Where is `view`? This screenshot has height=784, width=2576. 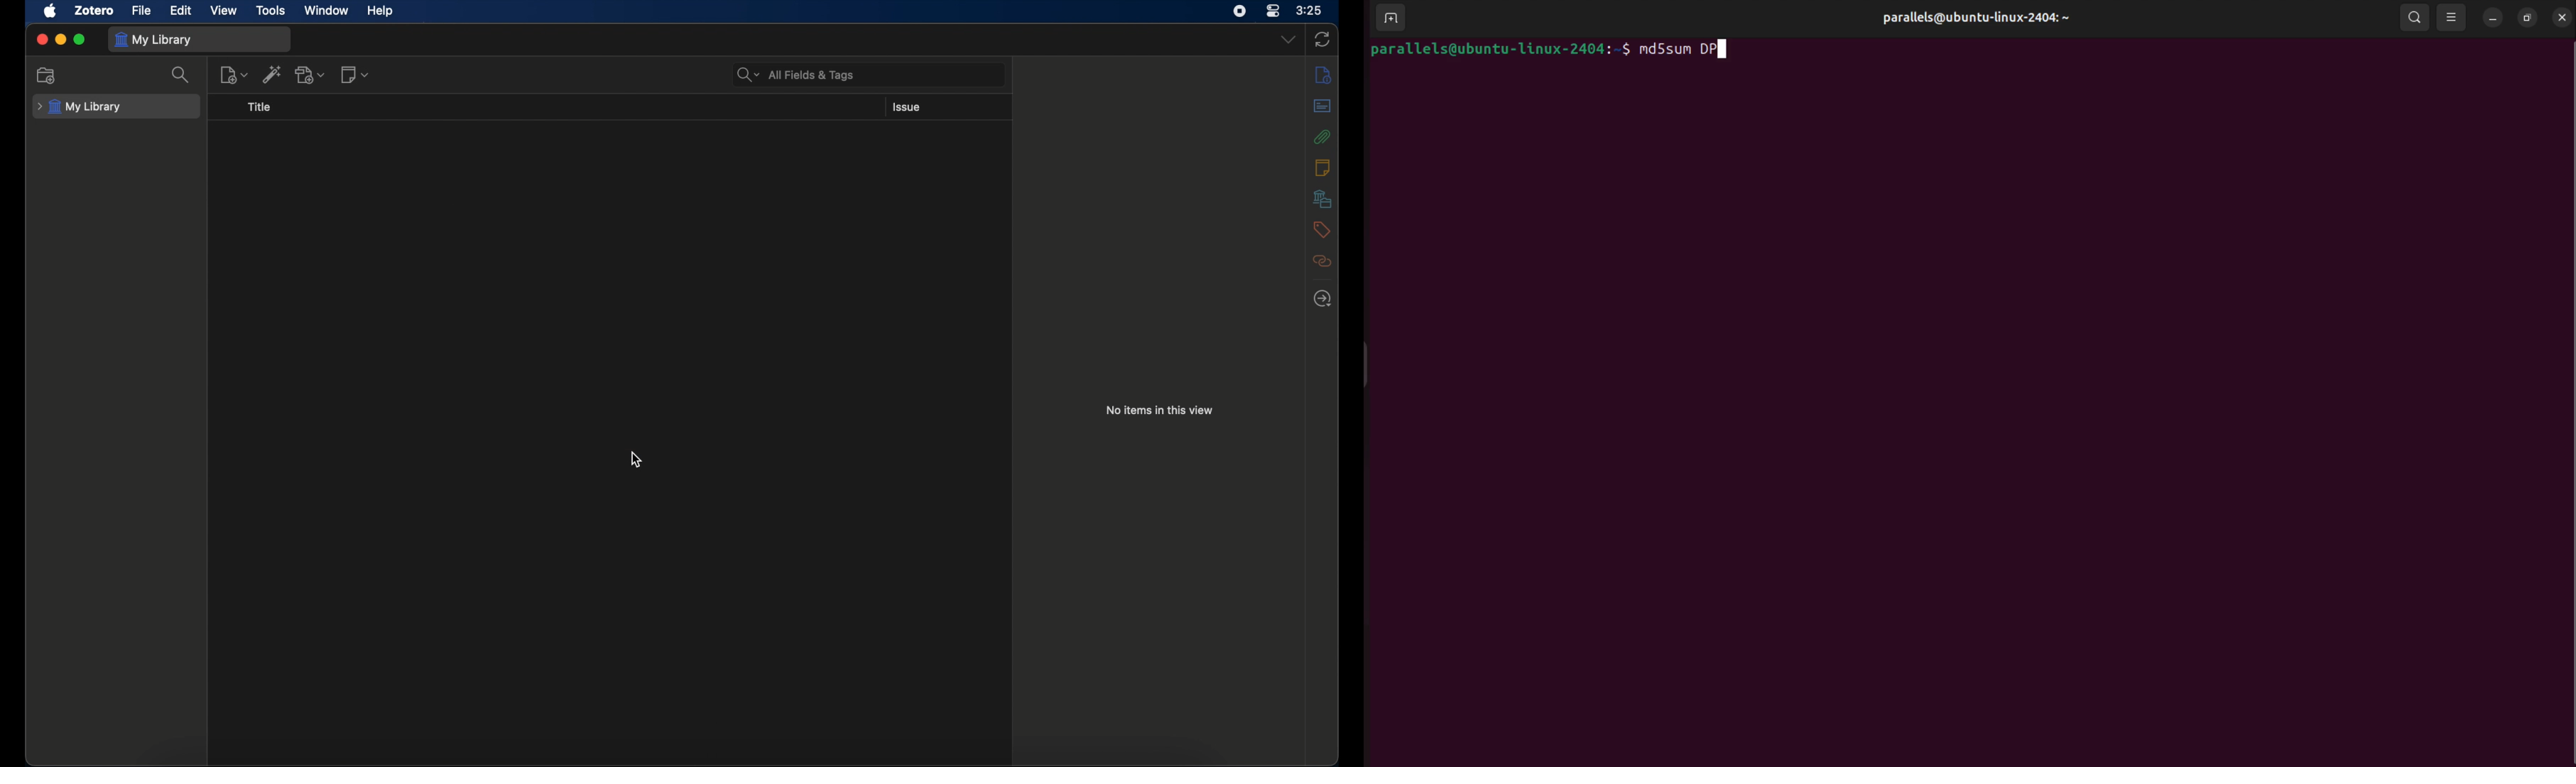
view is located at coordinates (224, 9).